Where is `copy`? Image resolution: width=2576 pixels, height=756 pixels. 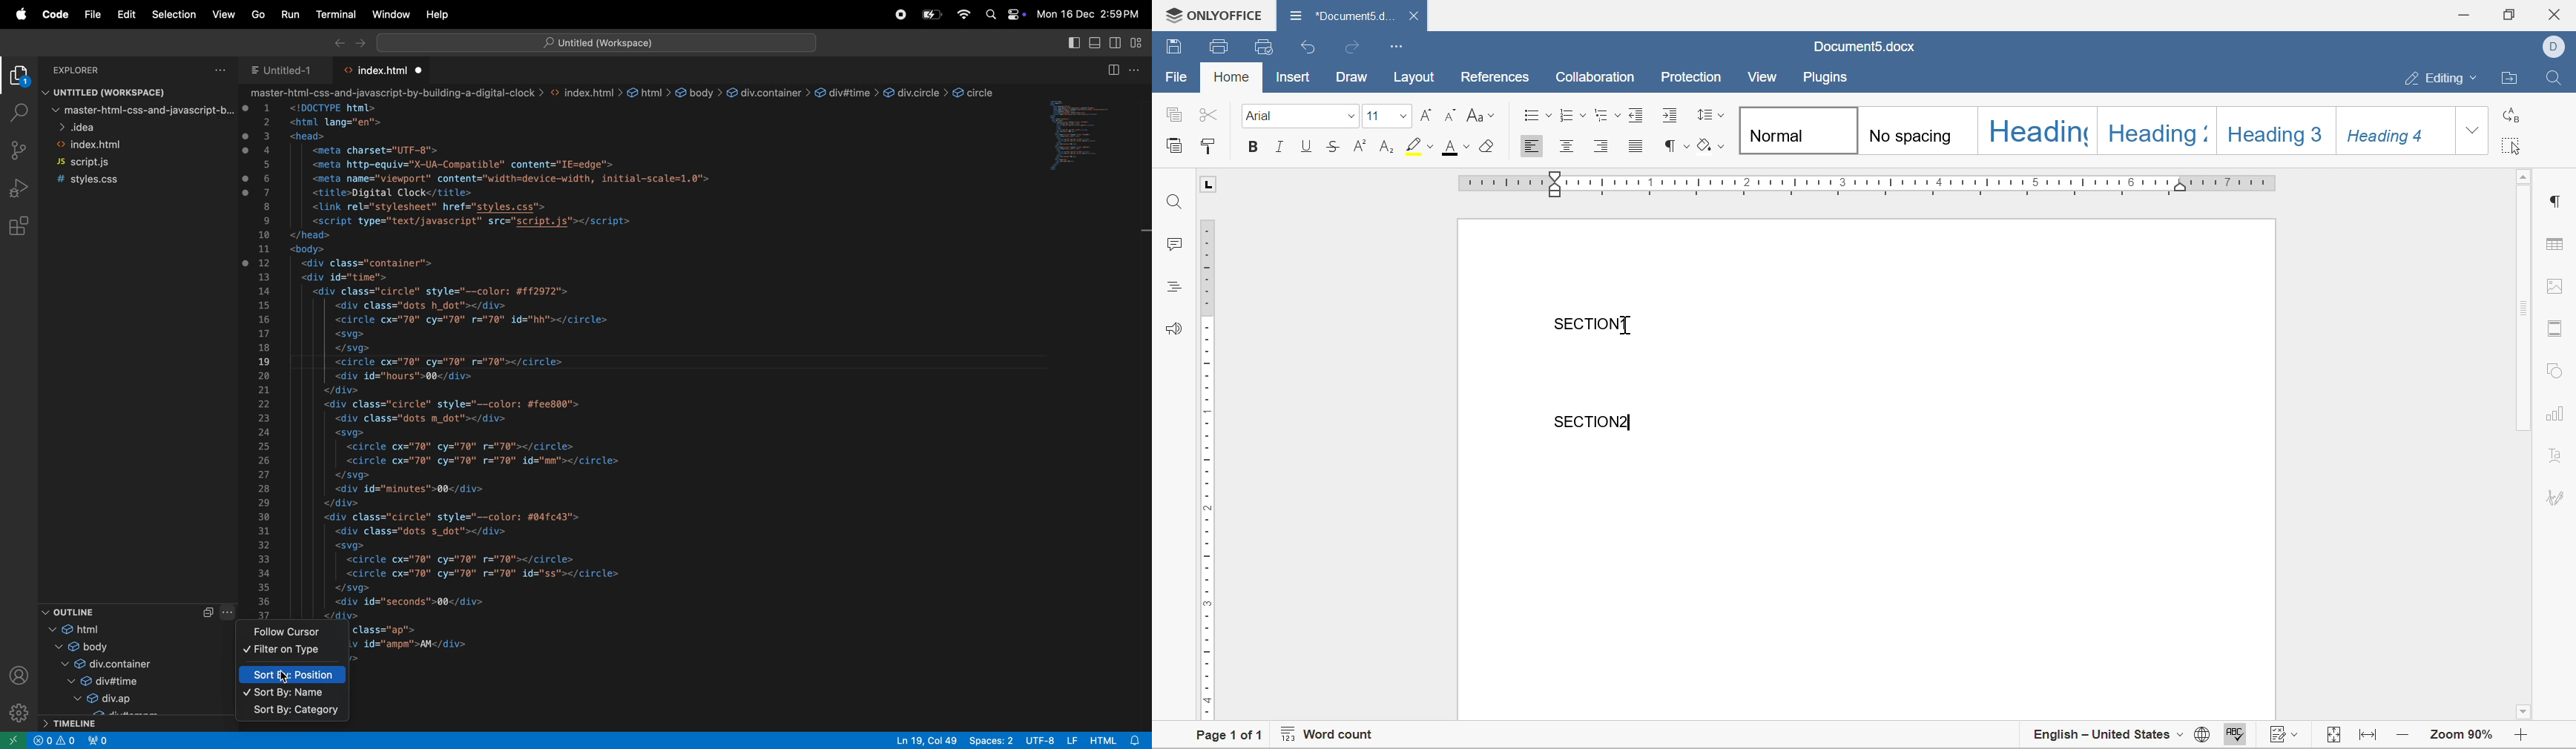
copy is located at coordinates (1173, 113).